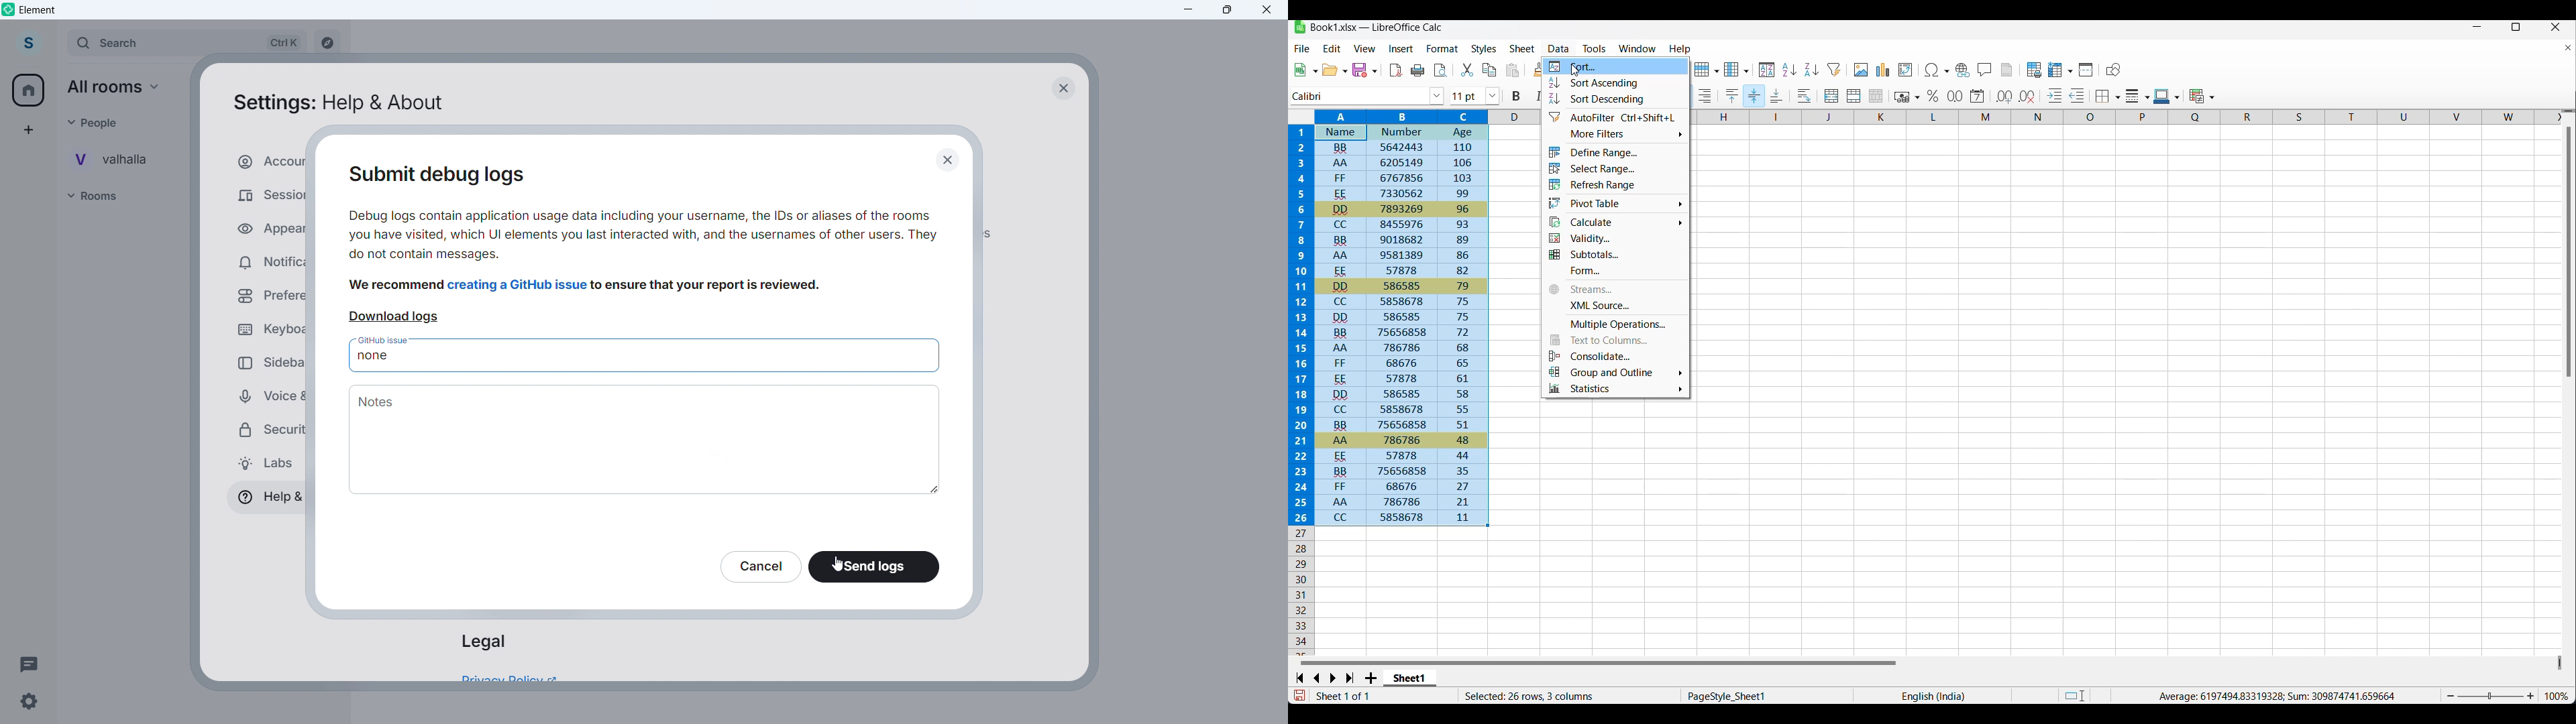 This screenshot has width=2576, height=728. What do you see at coordinates (1985, 69) in the screenshot?
I see `Insert comment` at bounding box center [1985, 69].